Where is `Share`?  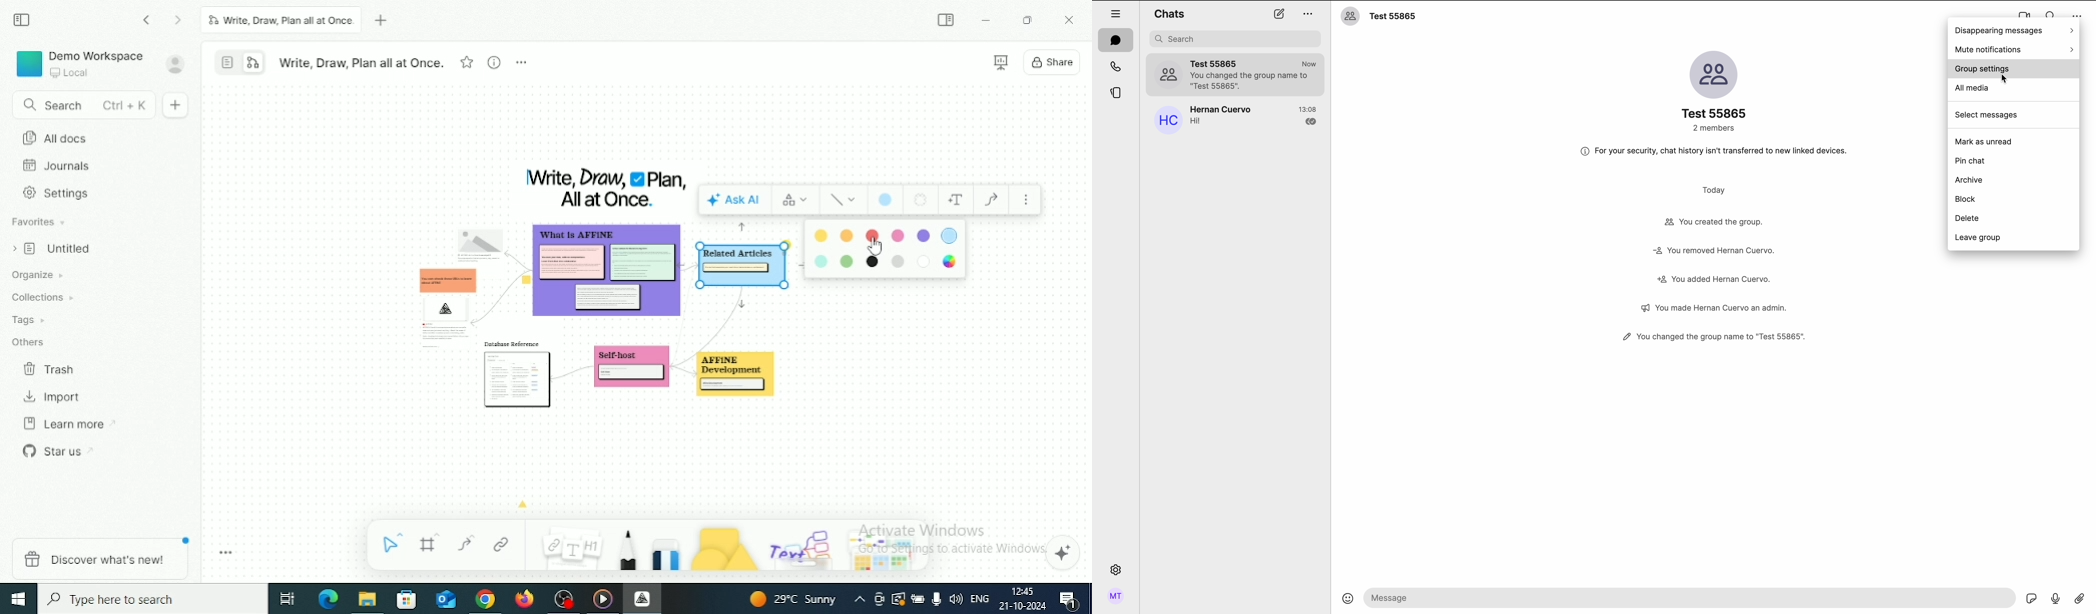
Share is located at coordinates (1054, 62).